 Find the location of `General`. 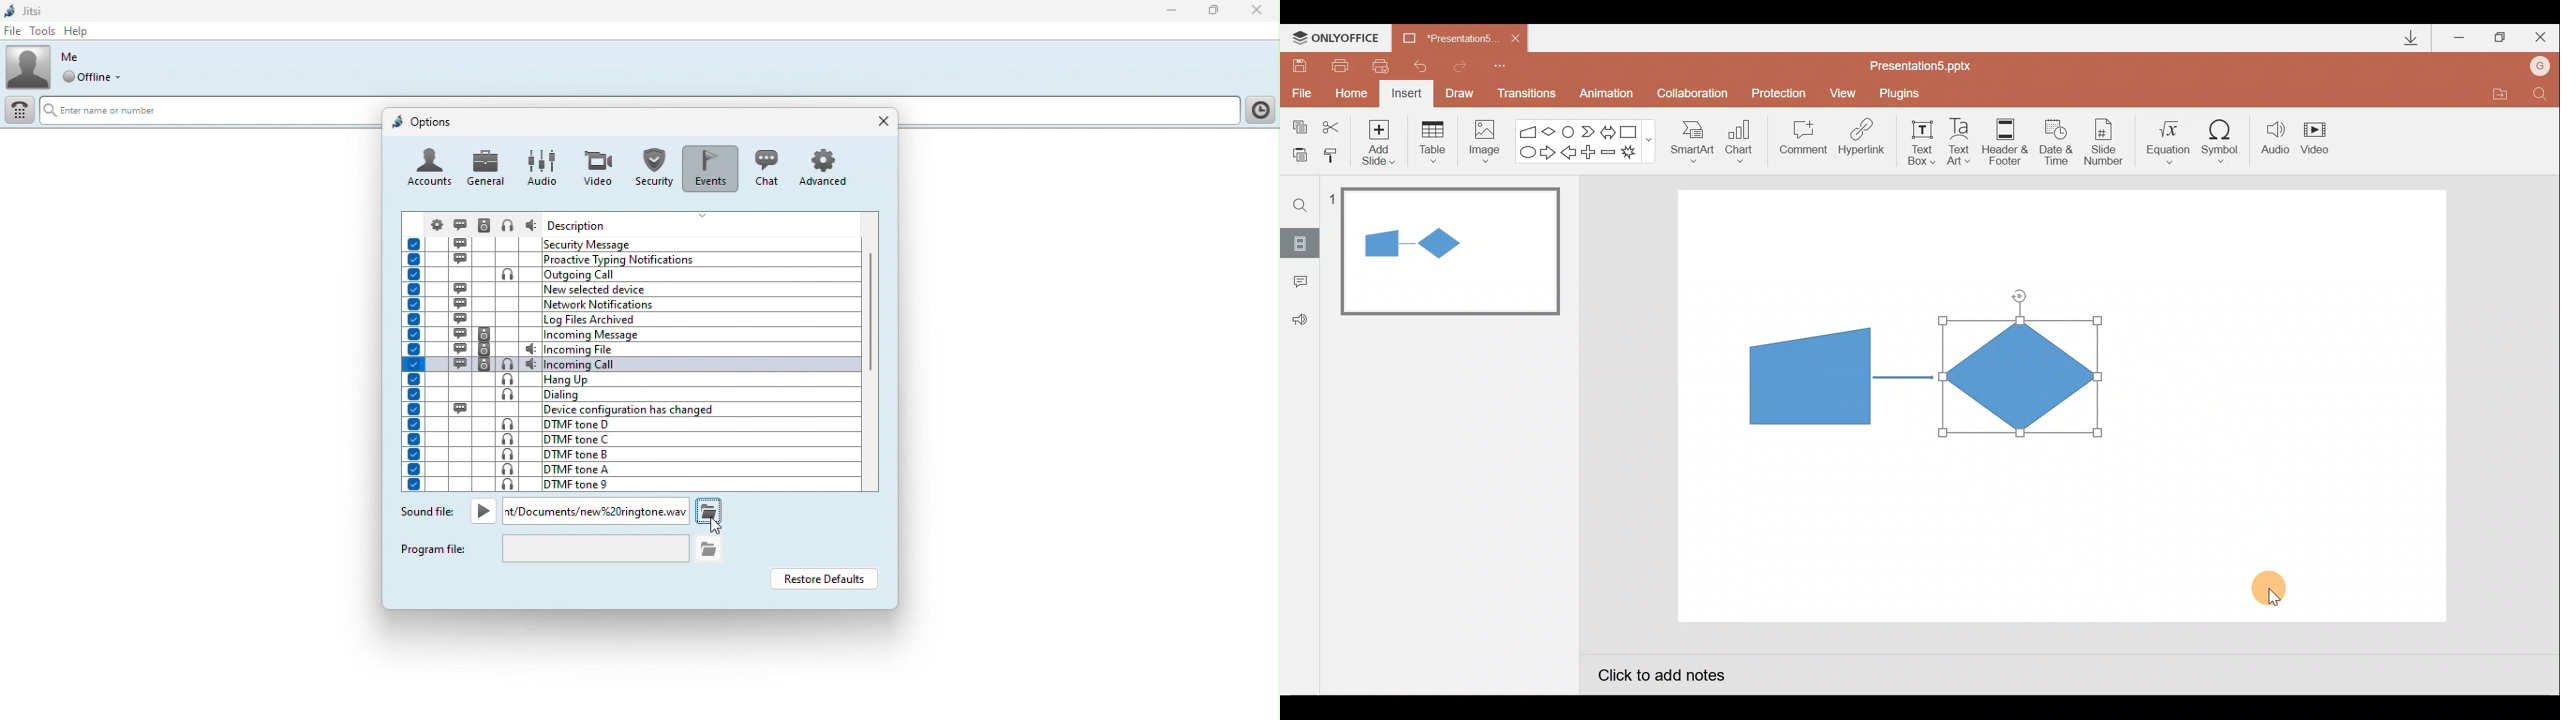

General is located at coordinates (487, 167).